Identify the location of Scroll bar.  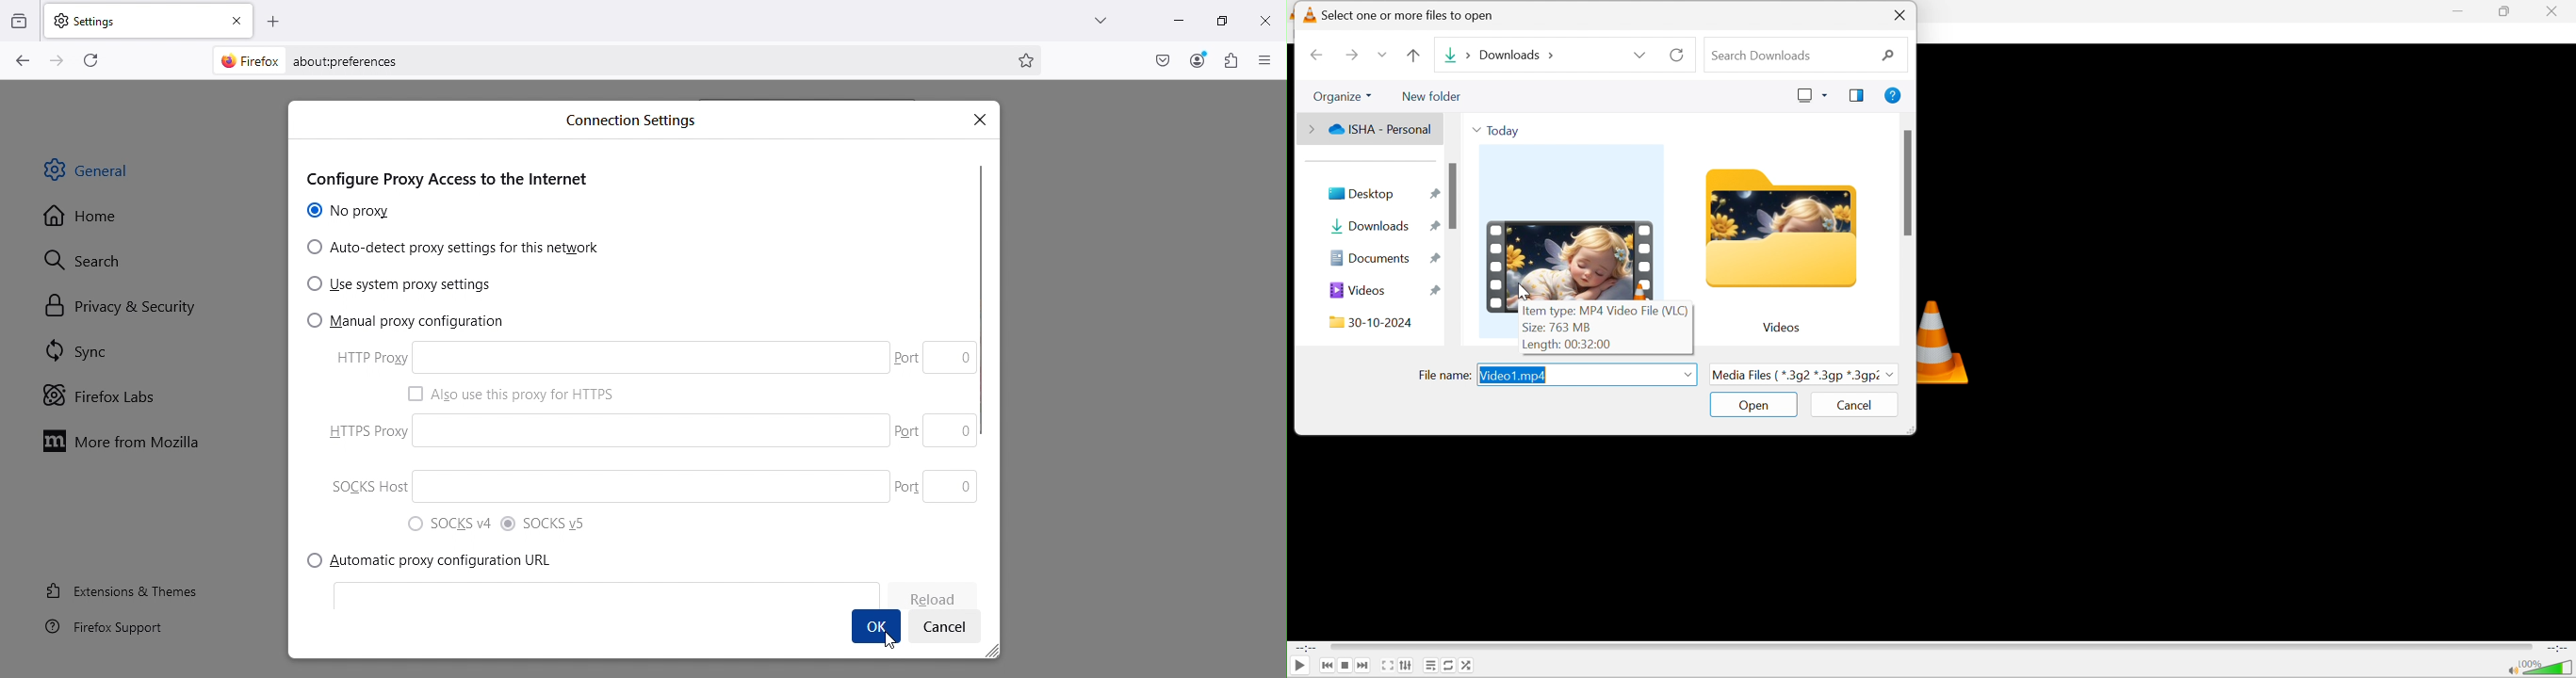
(984, 369).